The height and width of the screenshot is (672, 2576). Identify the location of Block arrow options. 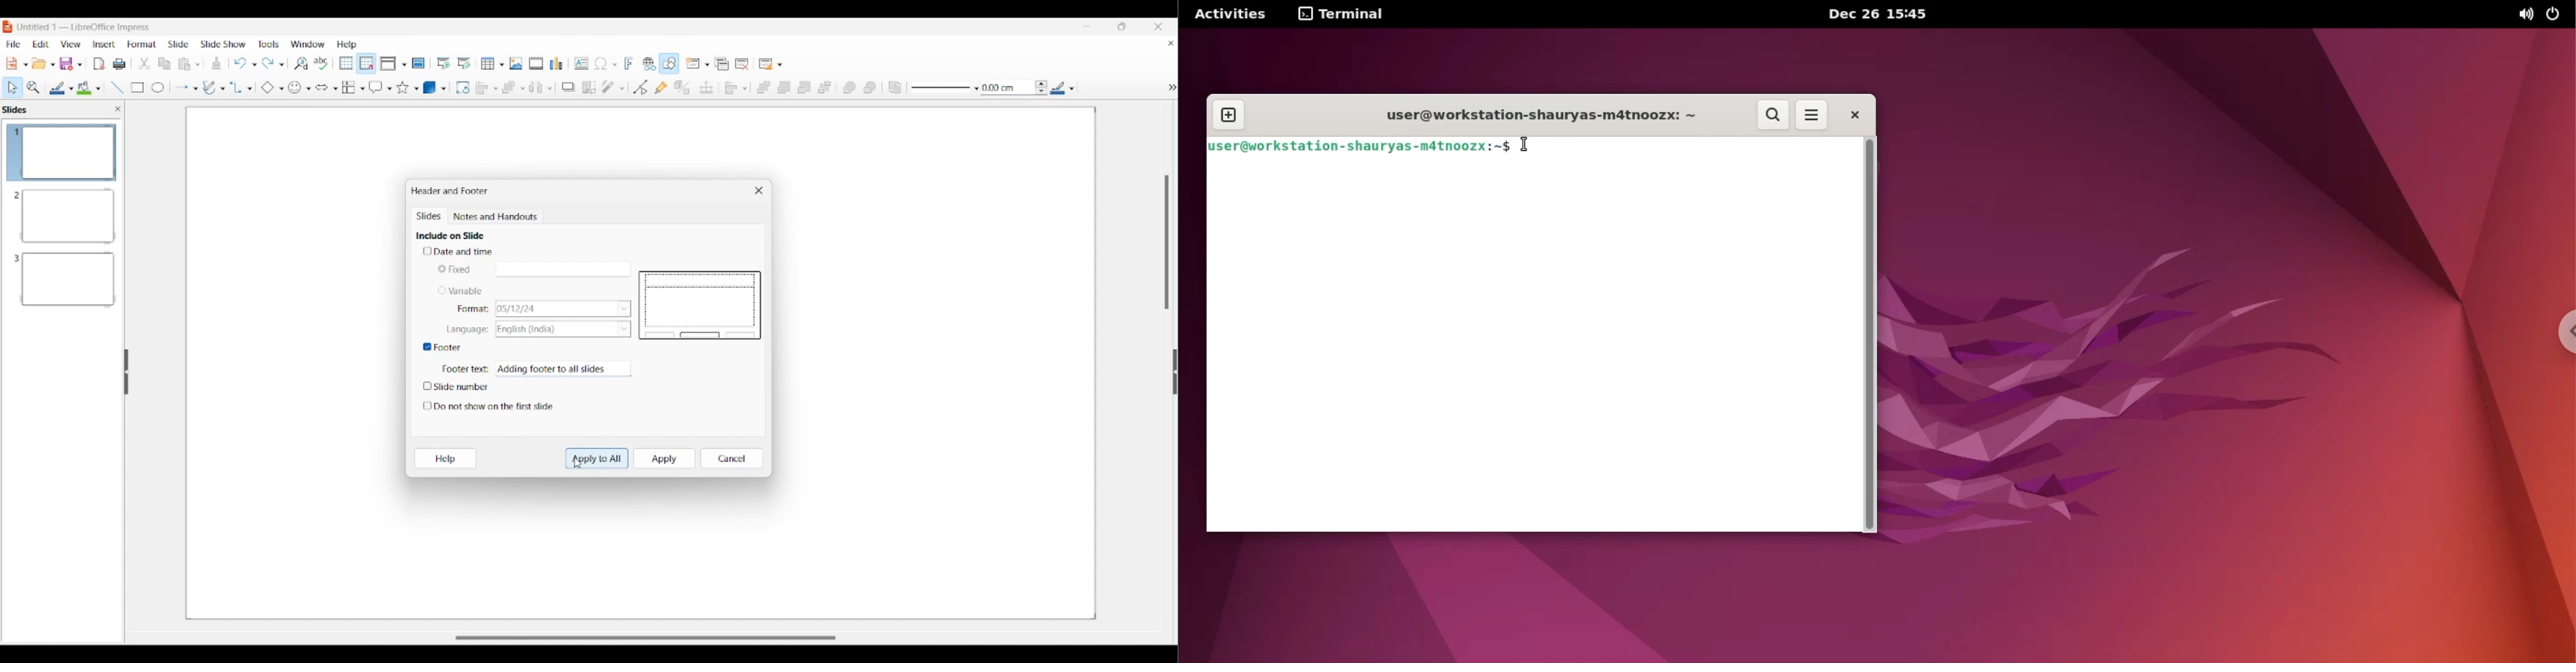
(327, 88).